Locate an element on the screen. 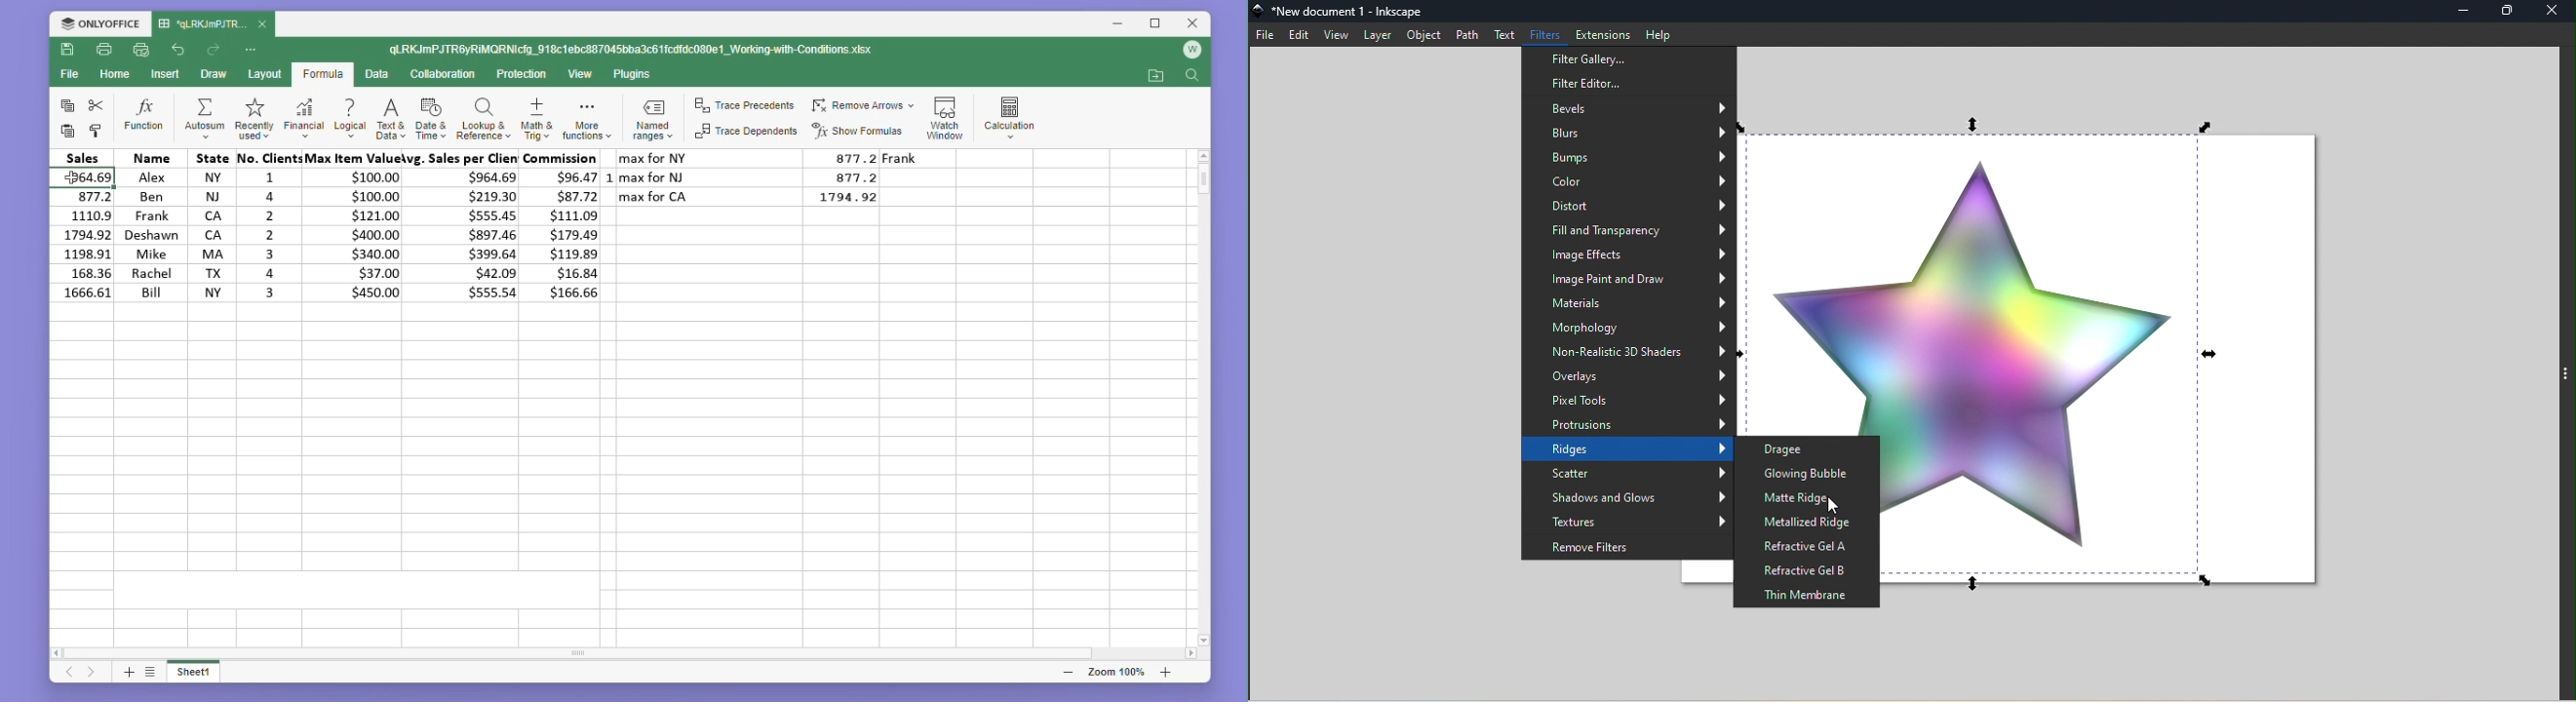 This screenshot has height=728, width=2576. Date and time is located at coordinates (430, 116).